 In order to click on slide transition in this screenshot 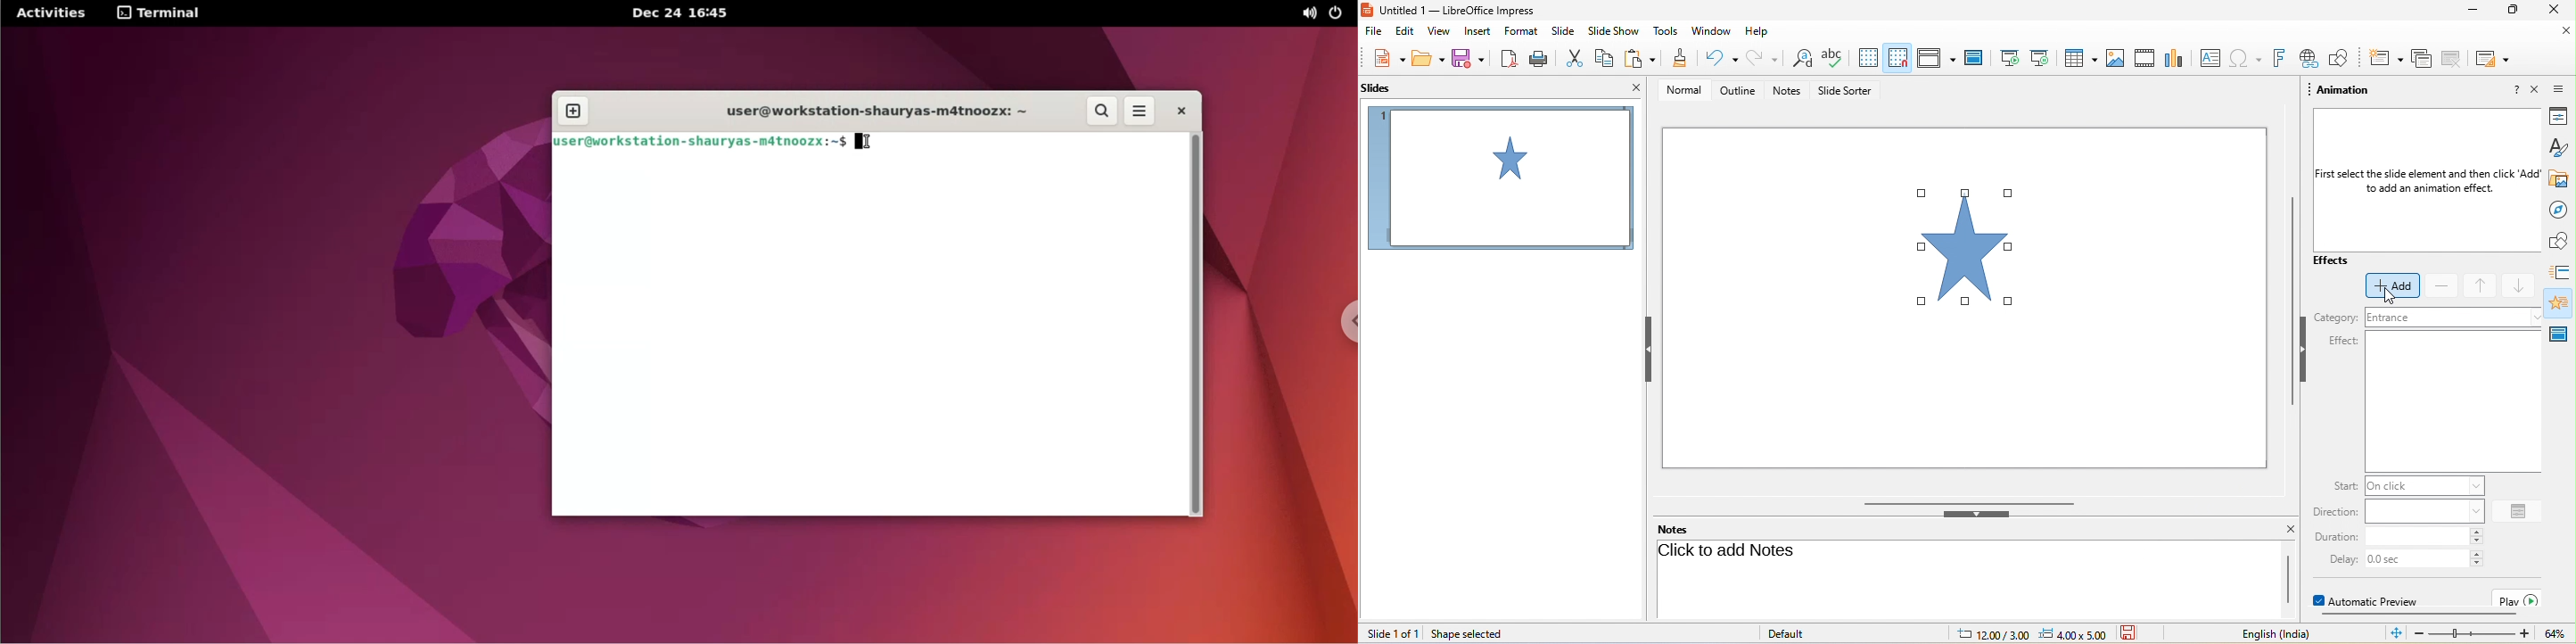, I will do `click(2562, 272)`.